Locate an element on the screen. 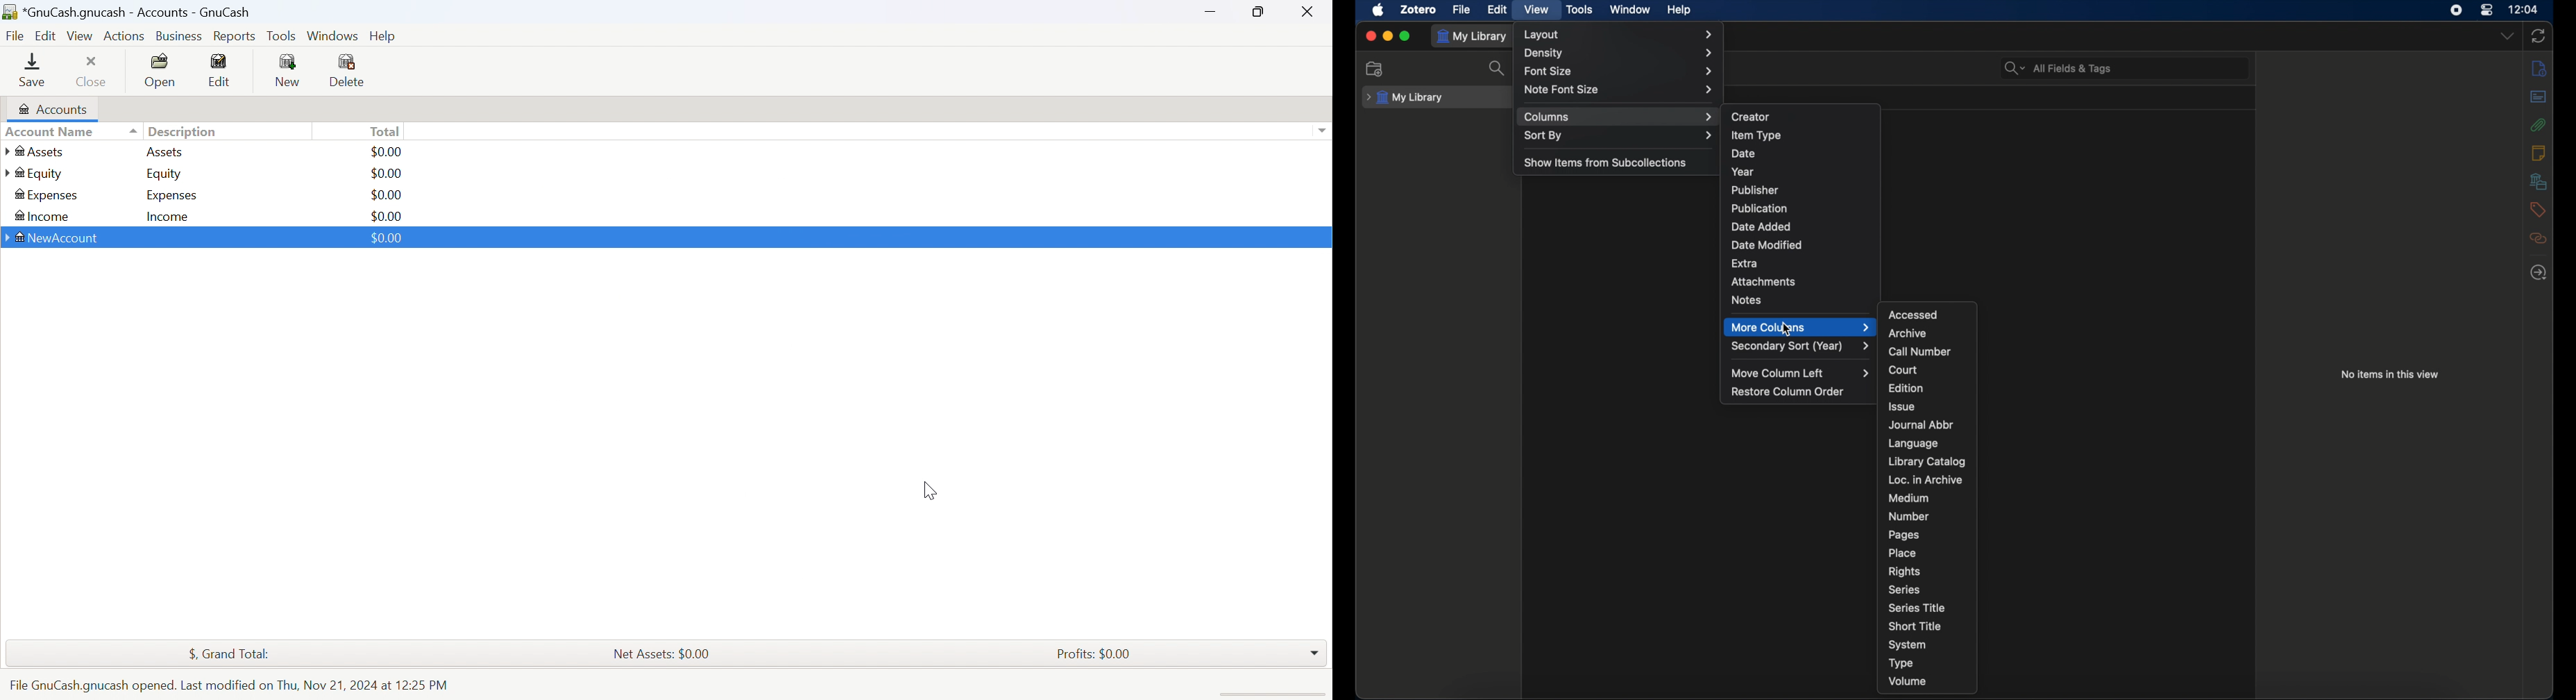 This screenshot has width=2576, height=700. tools is located at coordinates (1580, 10).